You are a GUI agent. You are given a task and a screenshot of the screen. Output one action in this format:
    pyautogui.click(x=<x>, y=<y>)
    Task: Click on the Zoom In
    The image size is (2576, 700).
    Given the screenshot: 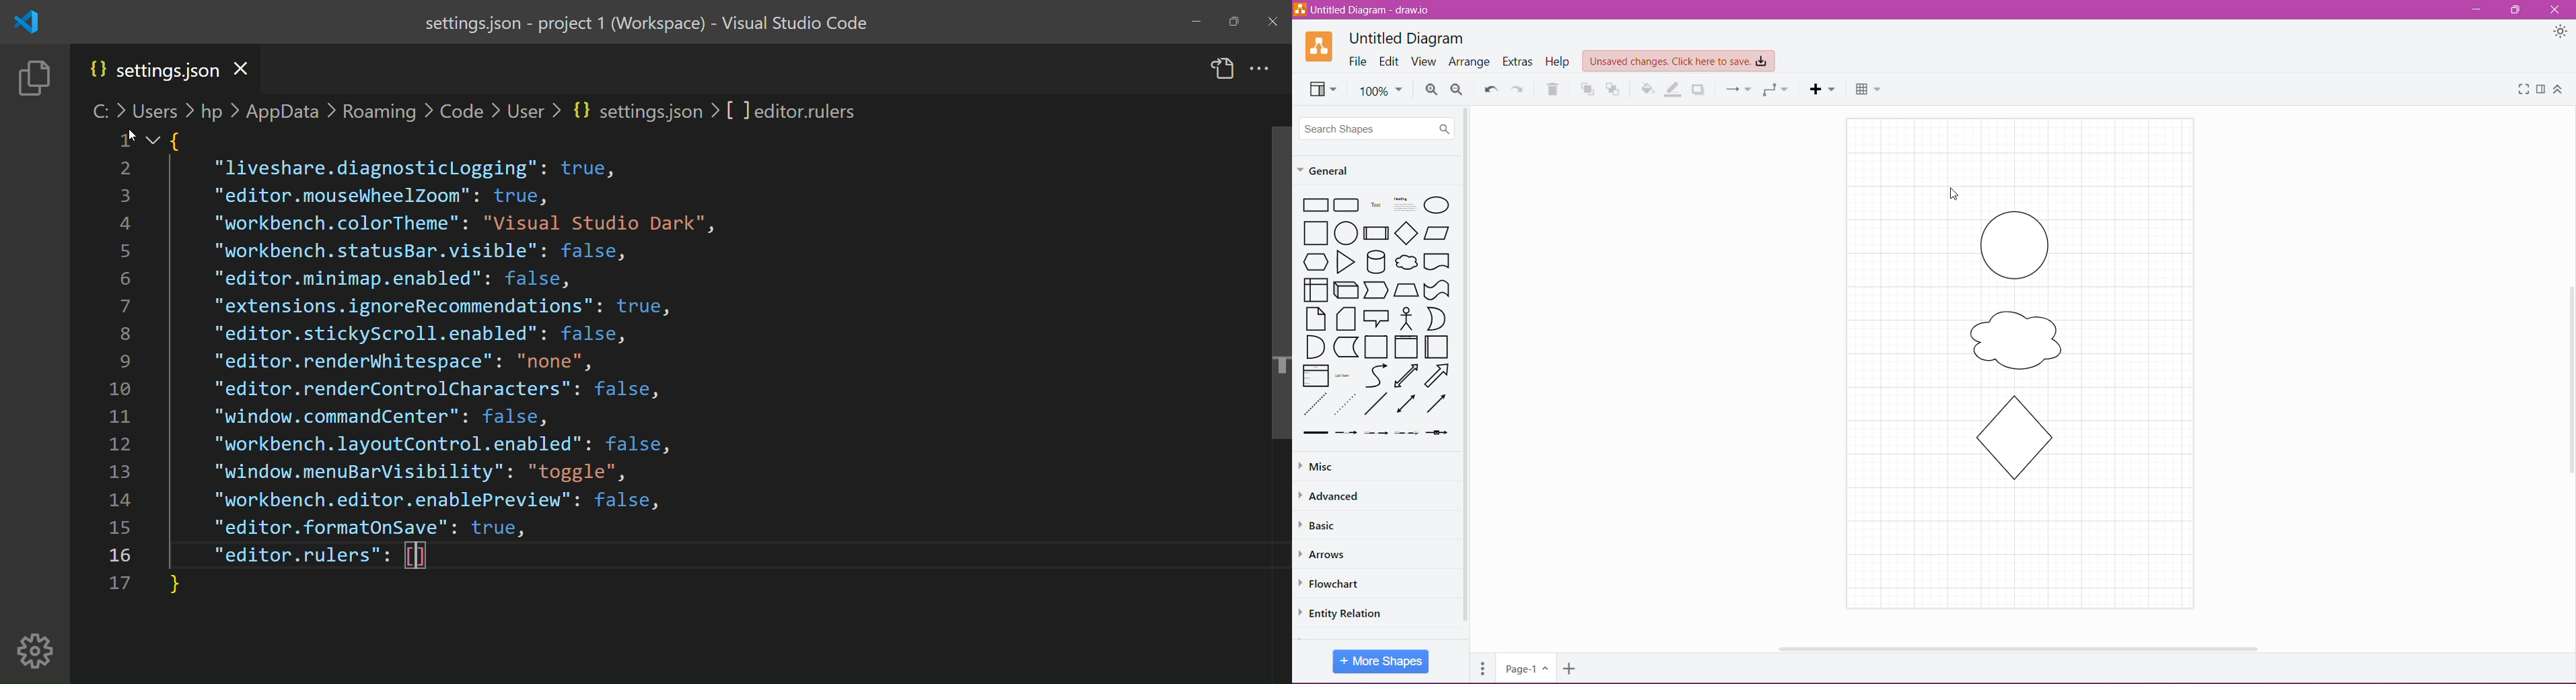 What is the action you would take?
    pyautogui.click(x=1431, y=90)
    